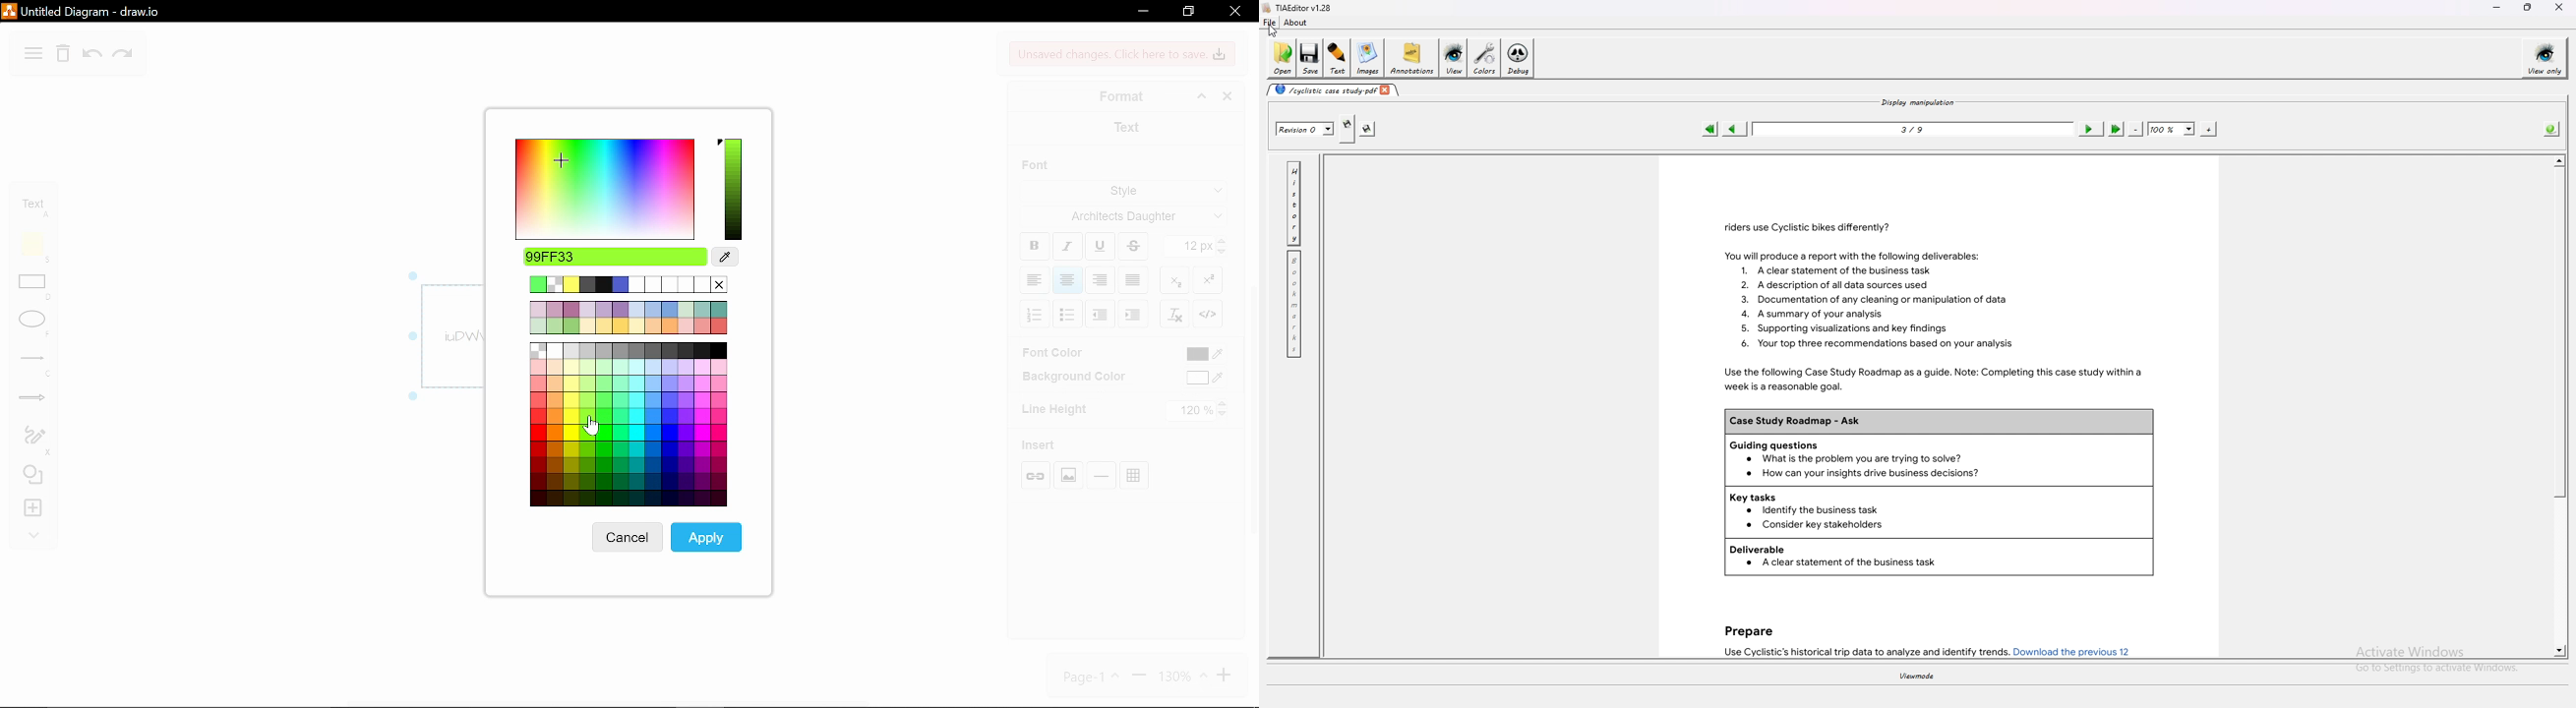 This screenshot has width=2576, height=728. I want to click on Unsaved changes. Click here to save changes, so click(1119, 54).